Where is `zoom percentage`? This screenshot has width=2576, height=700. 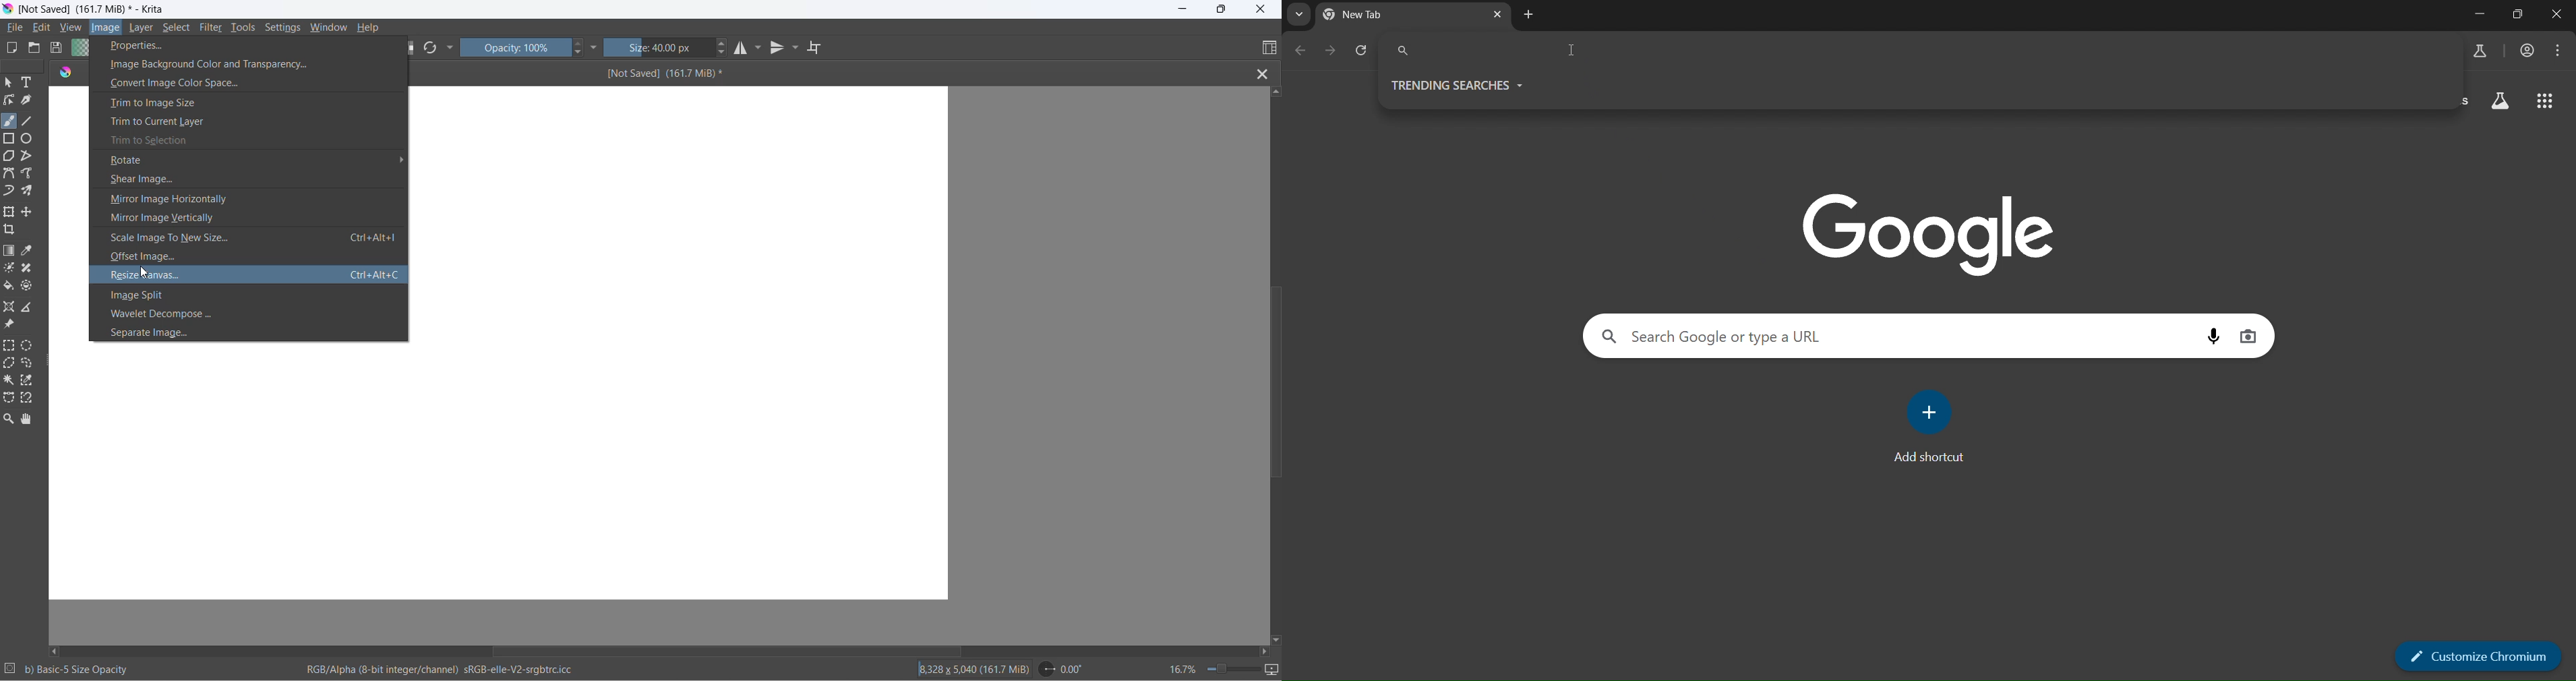 zoom percentage is located at coordinates (1182, 668).